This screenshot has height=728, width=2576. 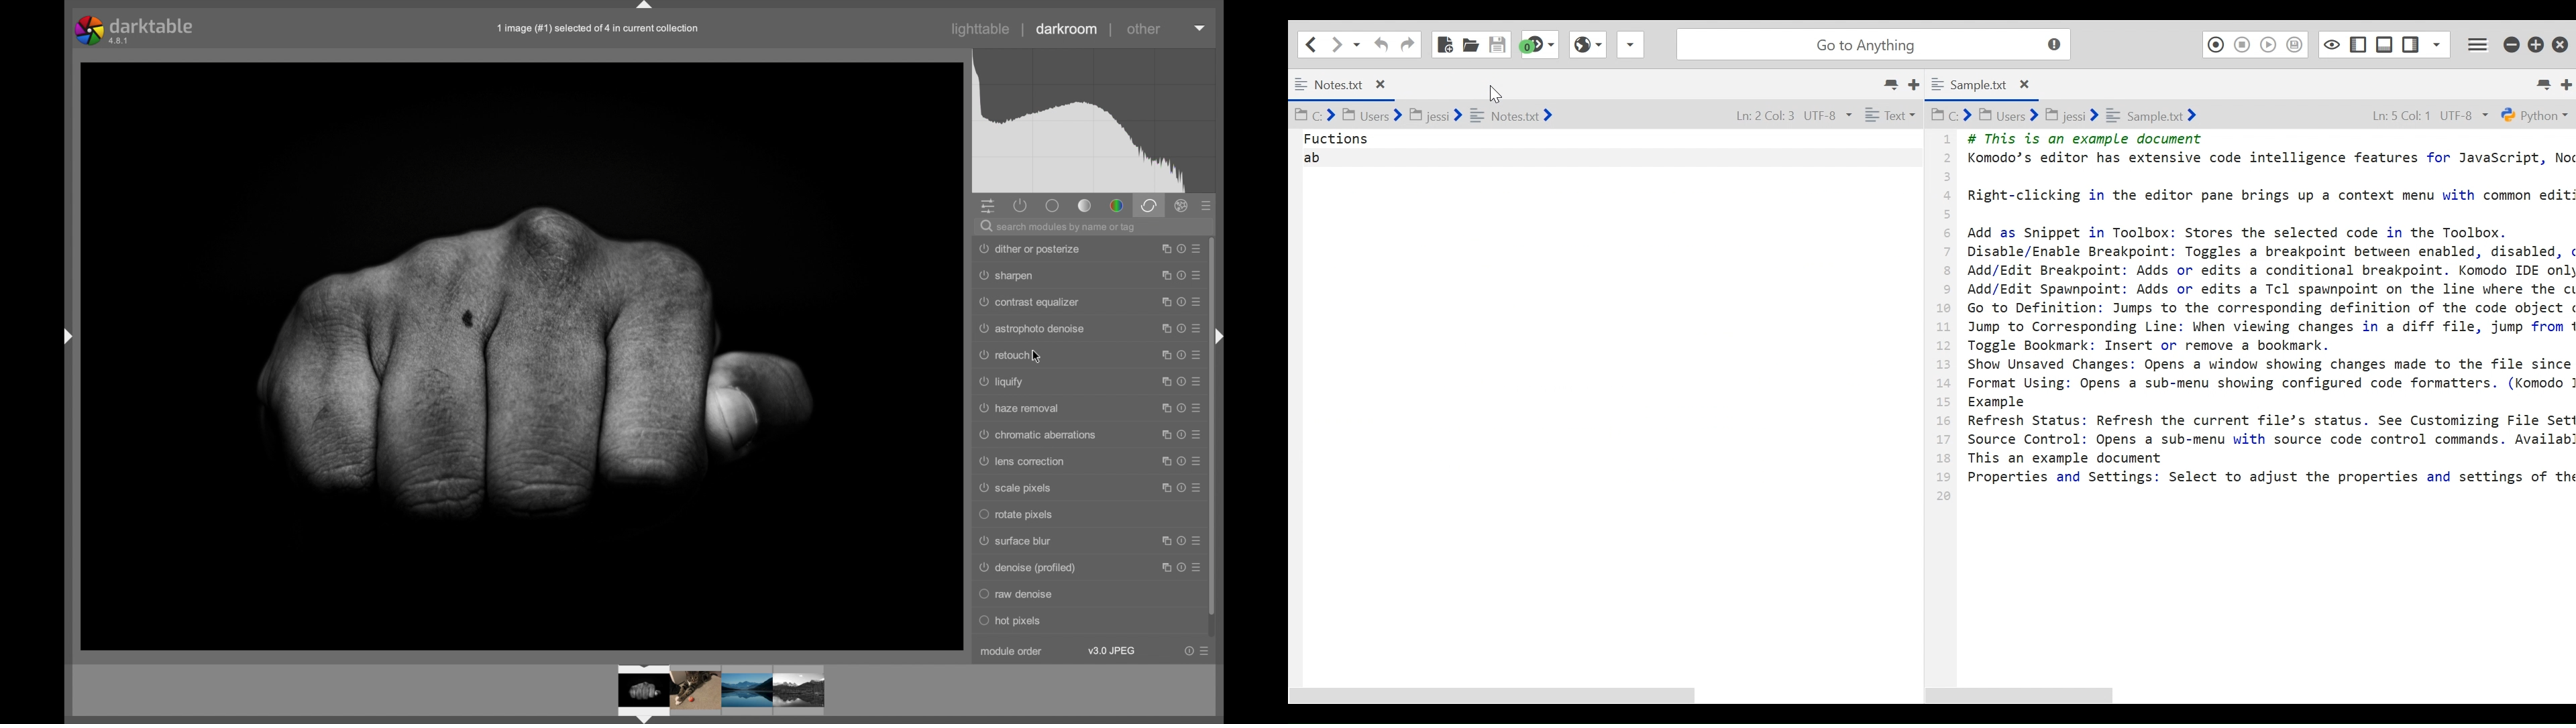 I want to click on help, so click(x=1177, y=276).